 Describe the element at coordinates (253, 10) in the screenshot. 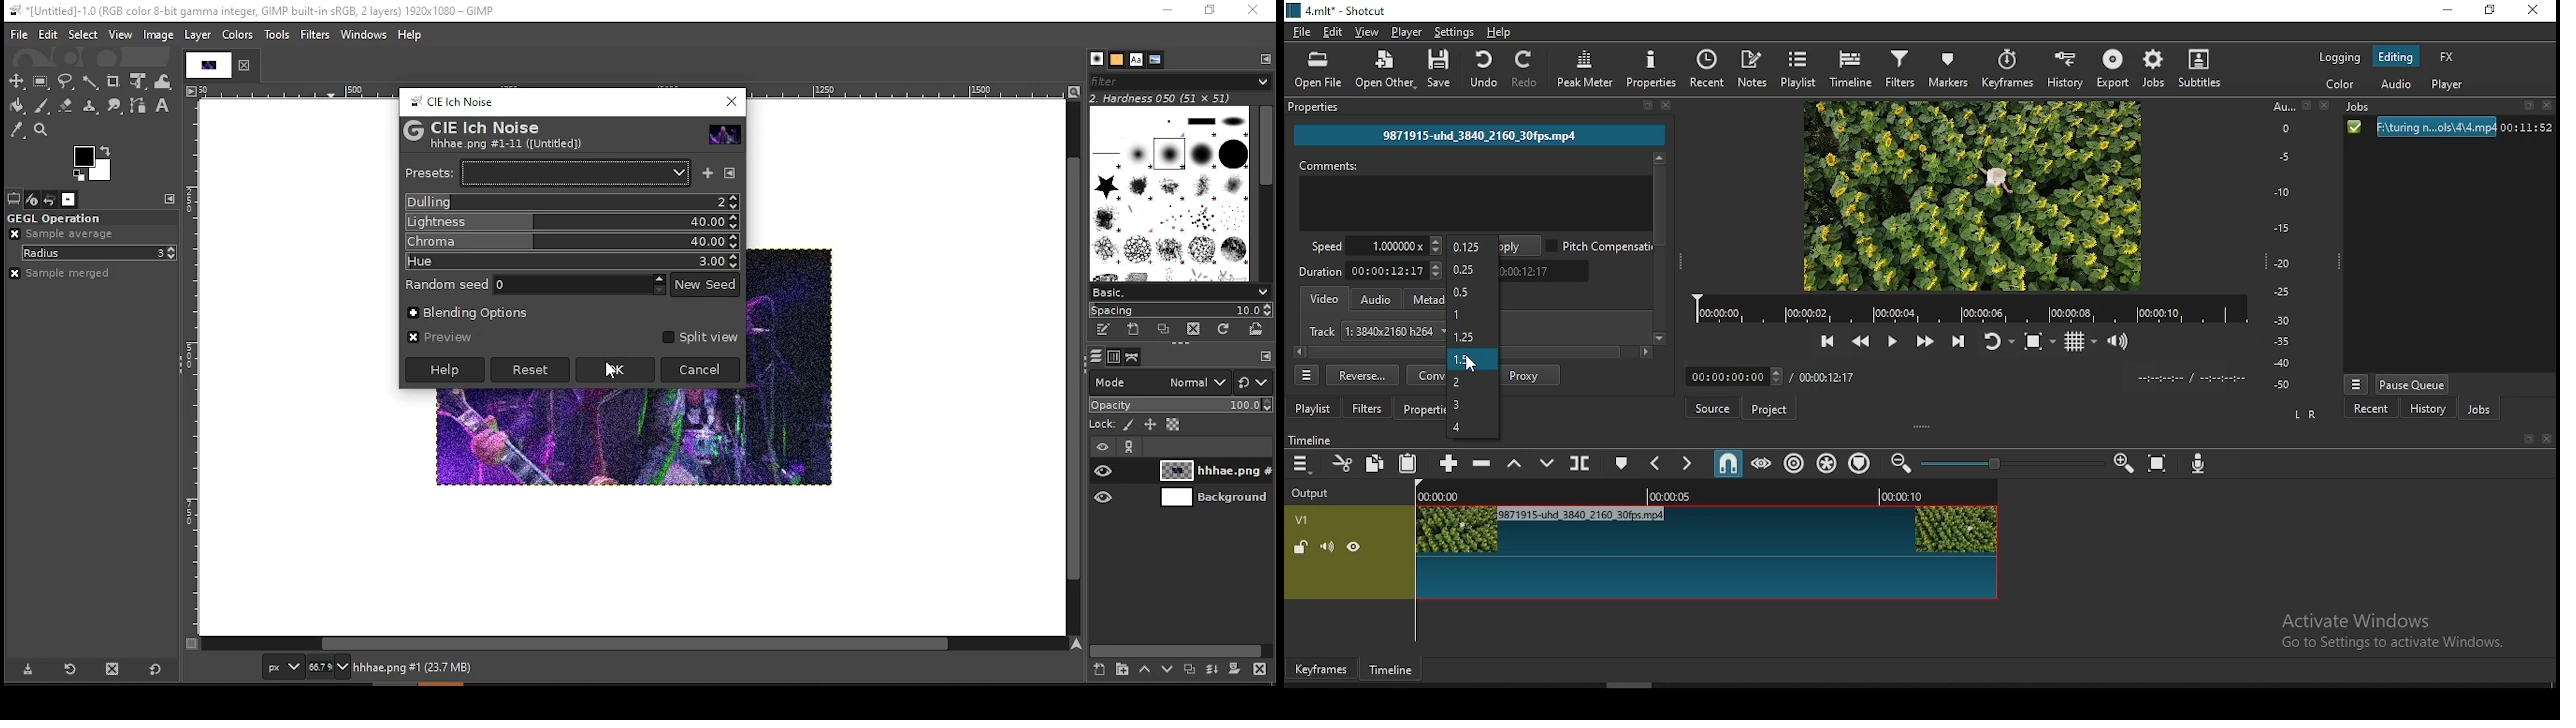

I see `*[untitled]-1.0(rgb color 8-bit gamma integer, gimp built-in sRGB, 2 layers) 1920x1080  - gimp` at that location.